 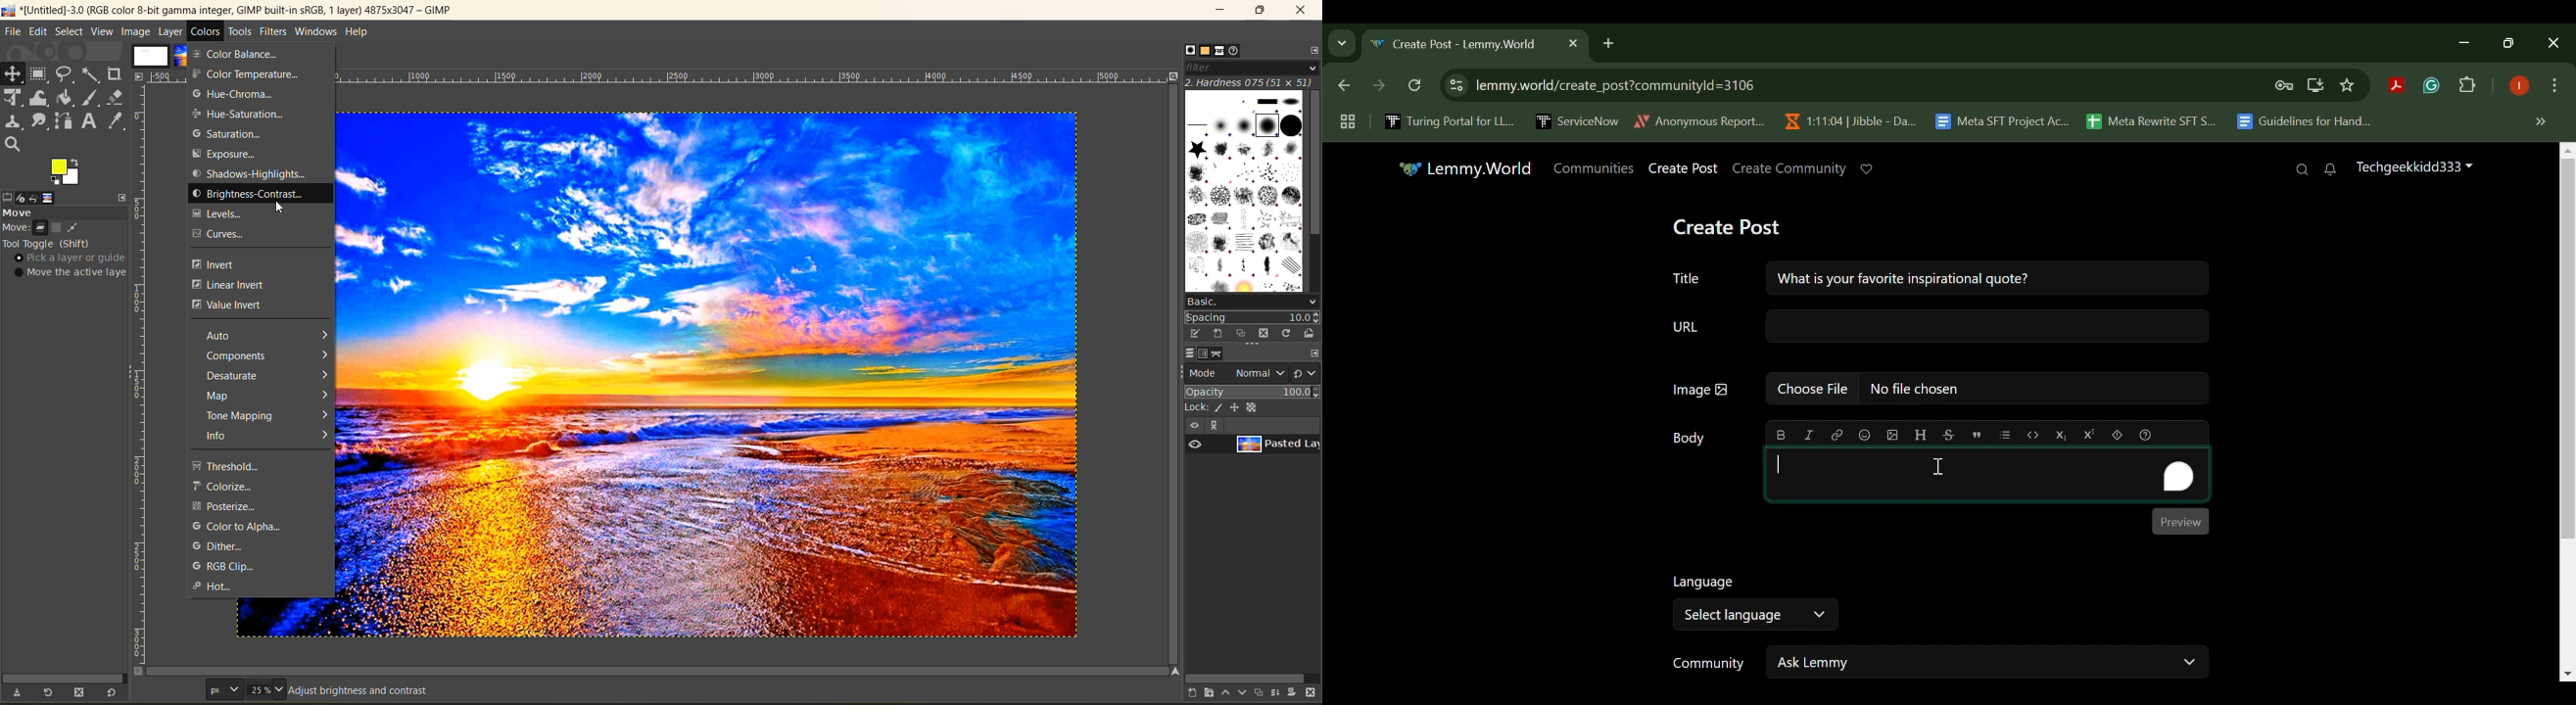 What do you see at coordinates (2519, 87) in the screenshot?
I see `Browser Profile ` at bounding box center [2519, 87].